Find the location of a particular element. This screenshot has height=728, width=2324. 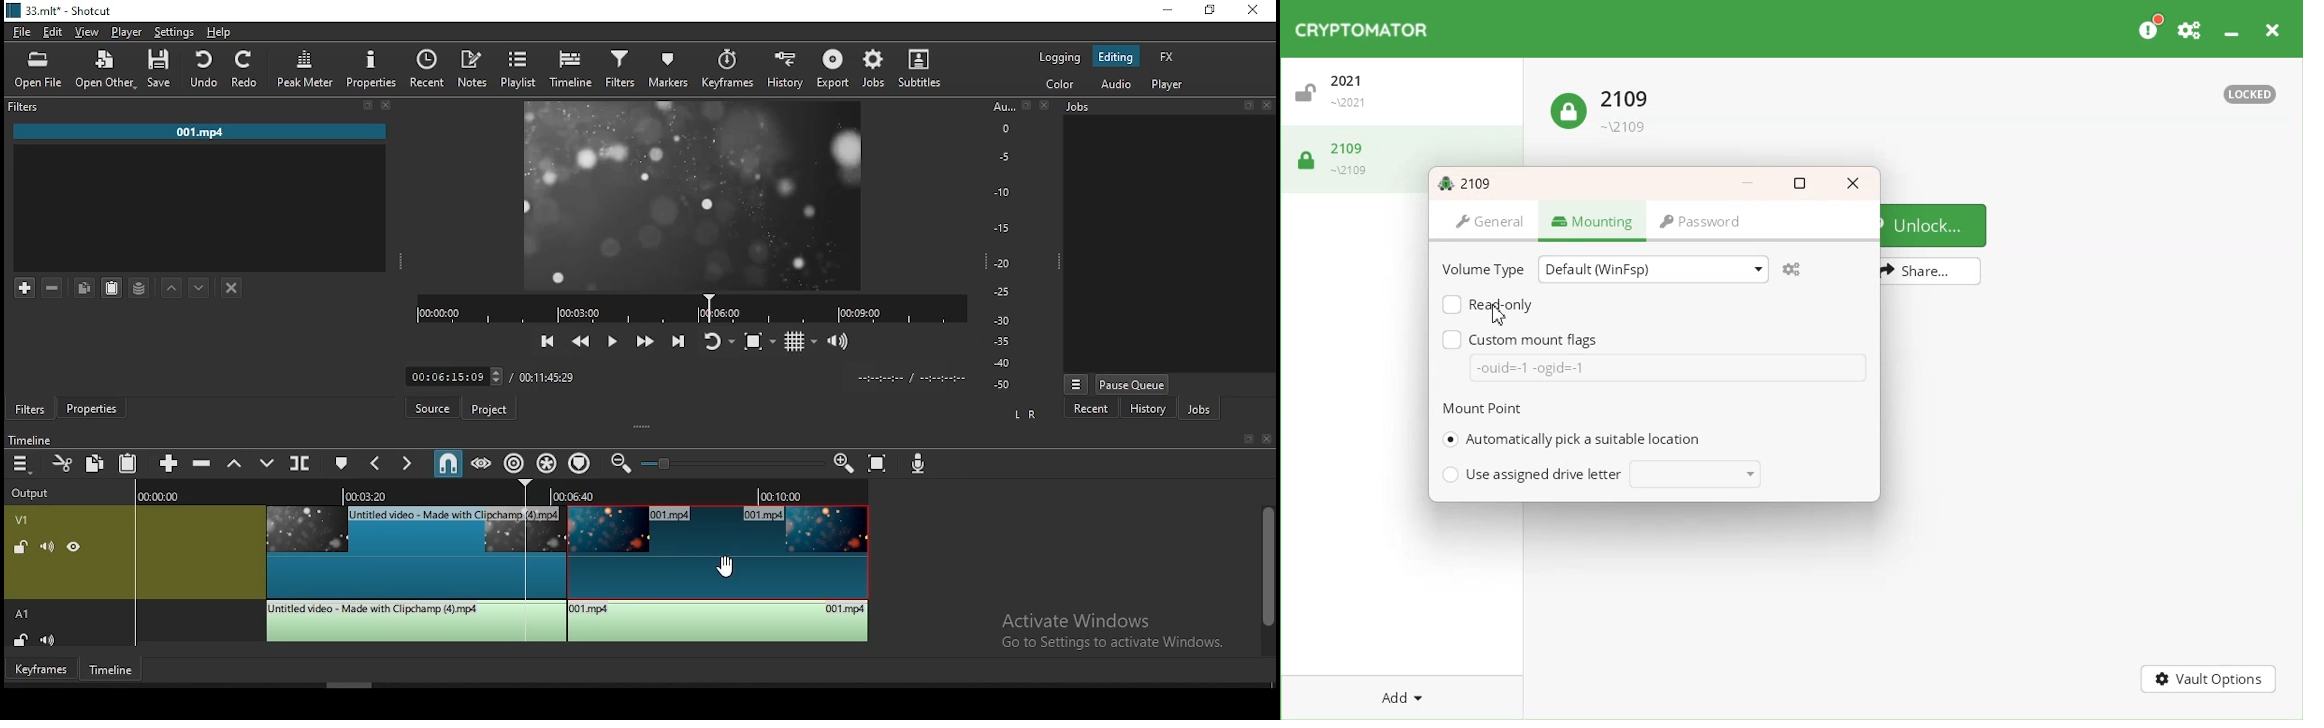

skip to next point is located at coordinates (678, 342).